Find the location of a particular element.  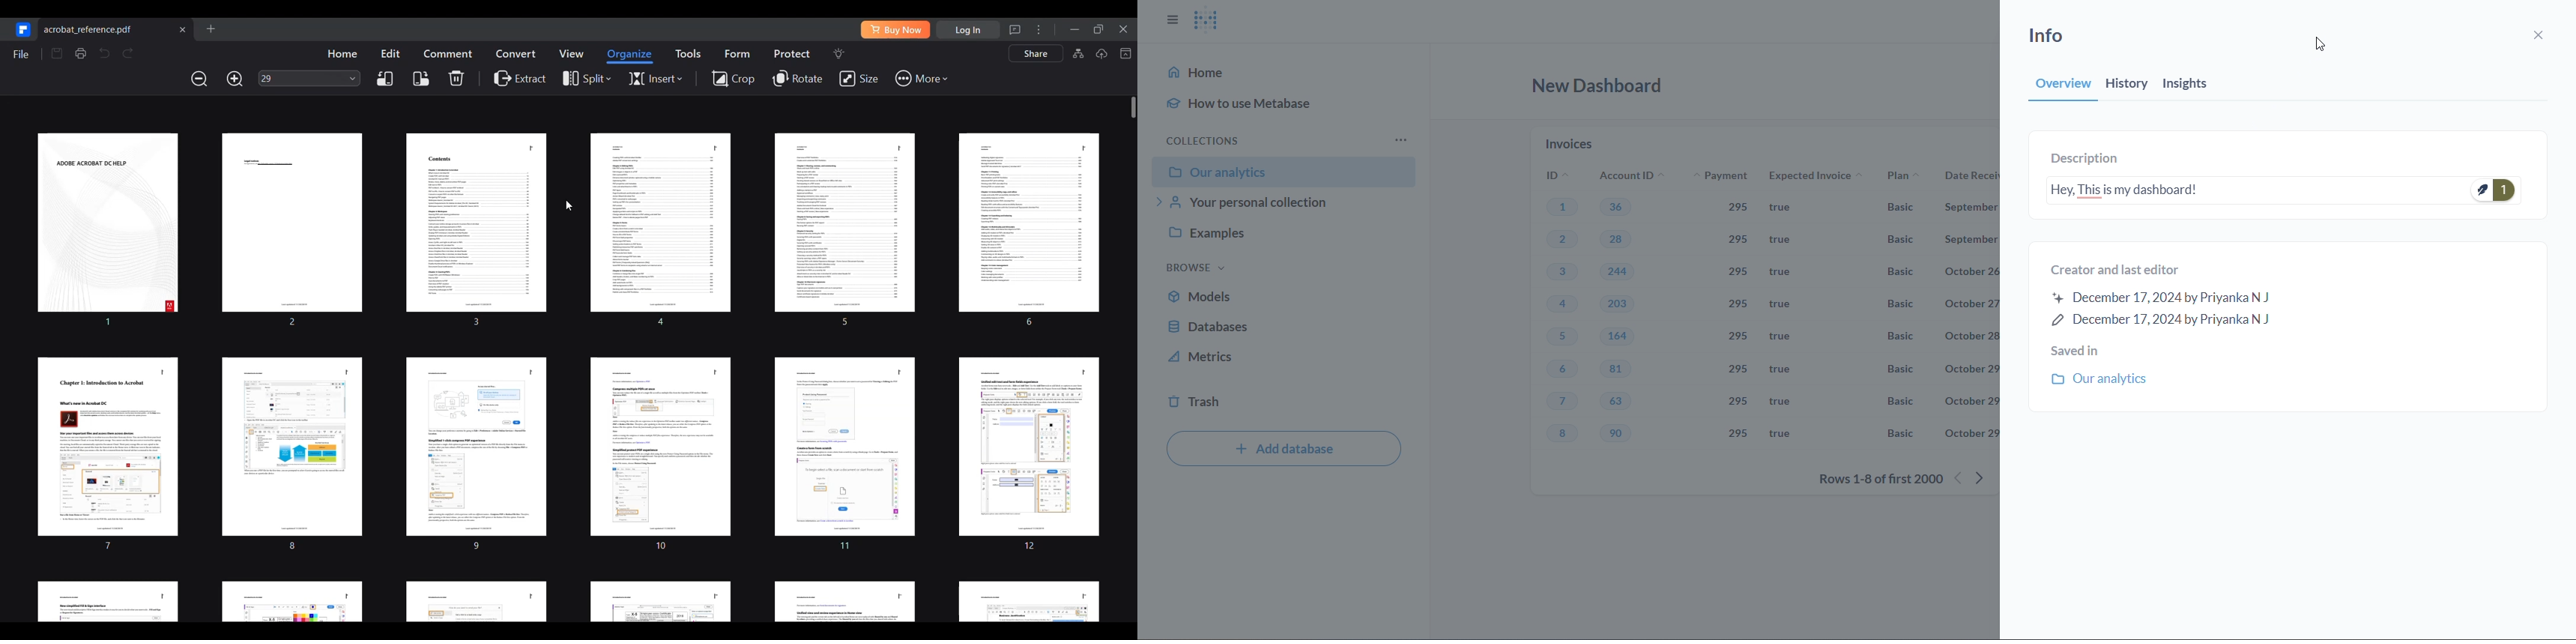

trash is located at coordinates (1287, 402).